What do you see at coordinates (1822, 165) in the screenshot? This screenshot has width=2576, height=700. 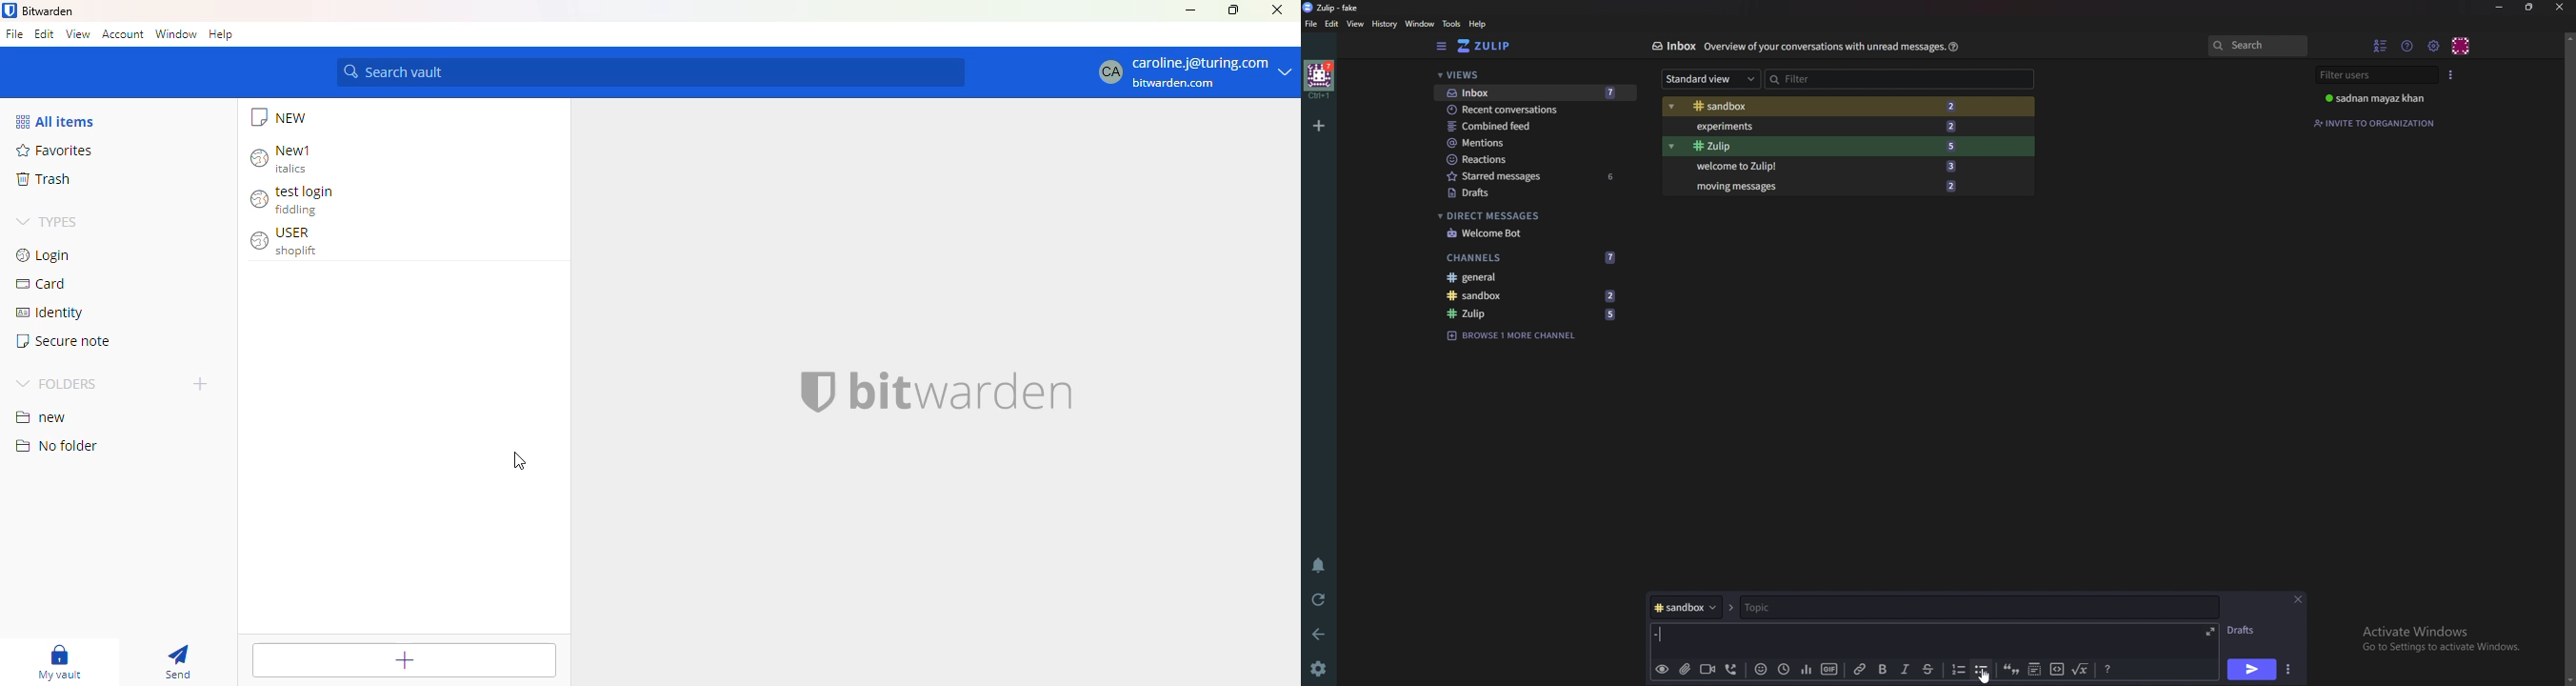 I see `Welcome to zulip` at bounding box center [1822, 165].